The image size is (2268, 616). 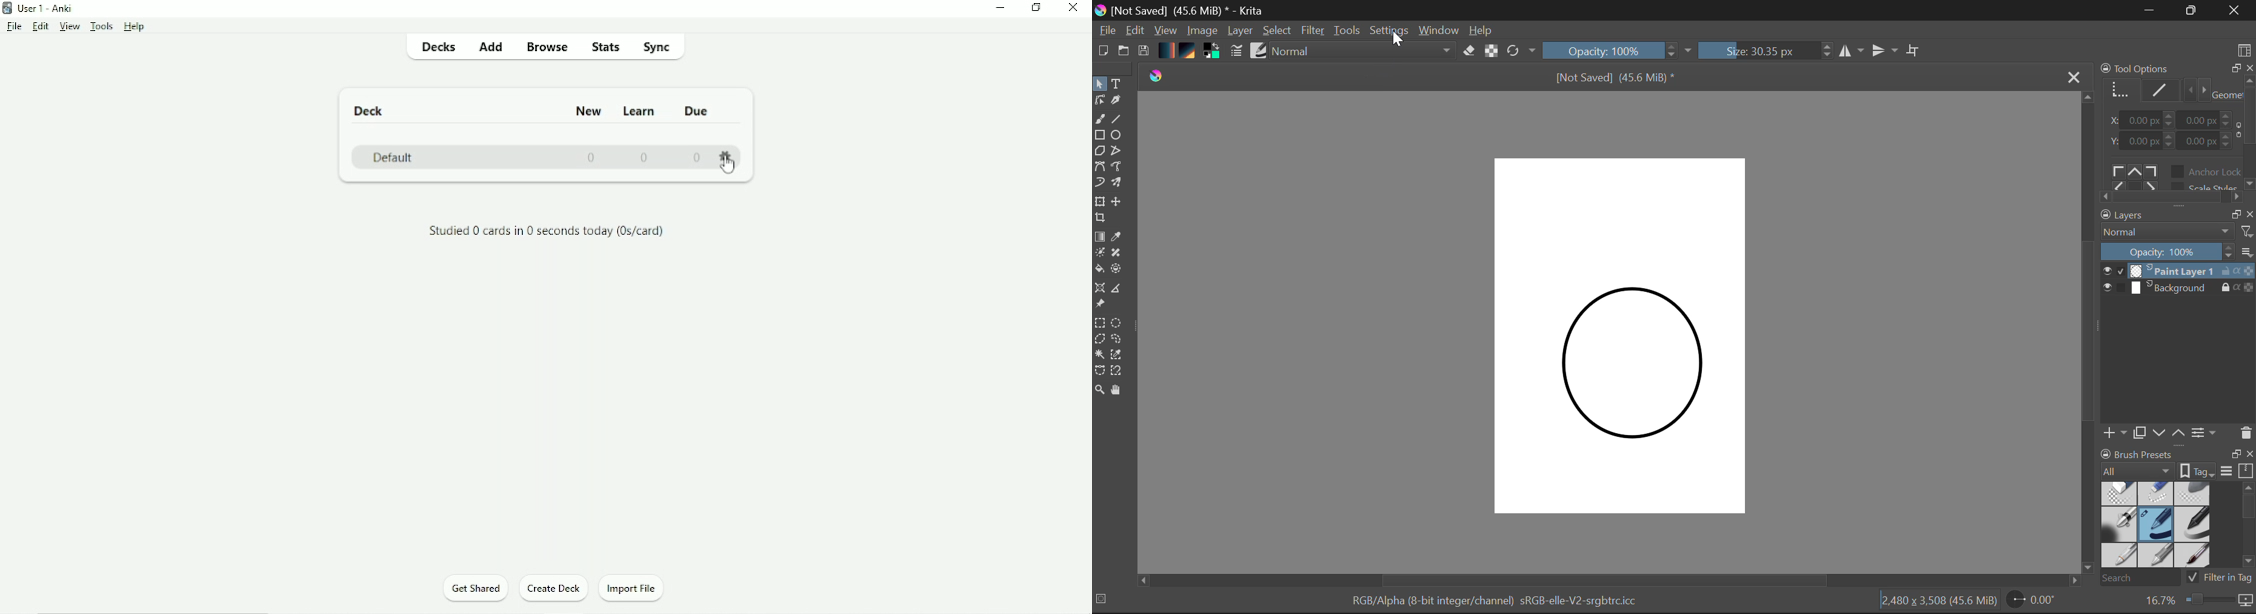 What do you see at coordinates (1915, 53) in the screenshot?
I see `Crop` at bounding box center [1915, 53].